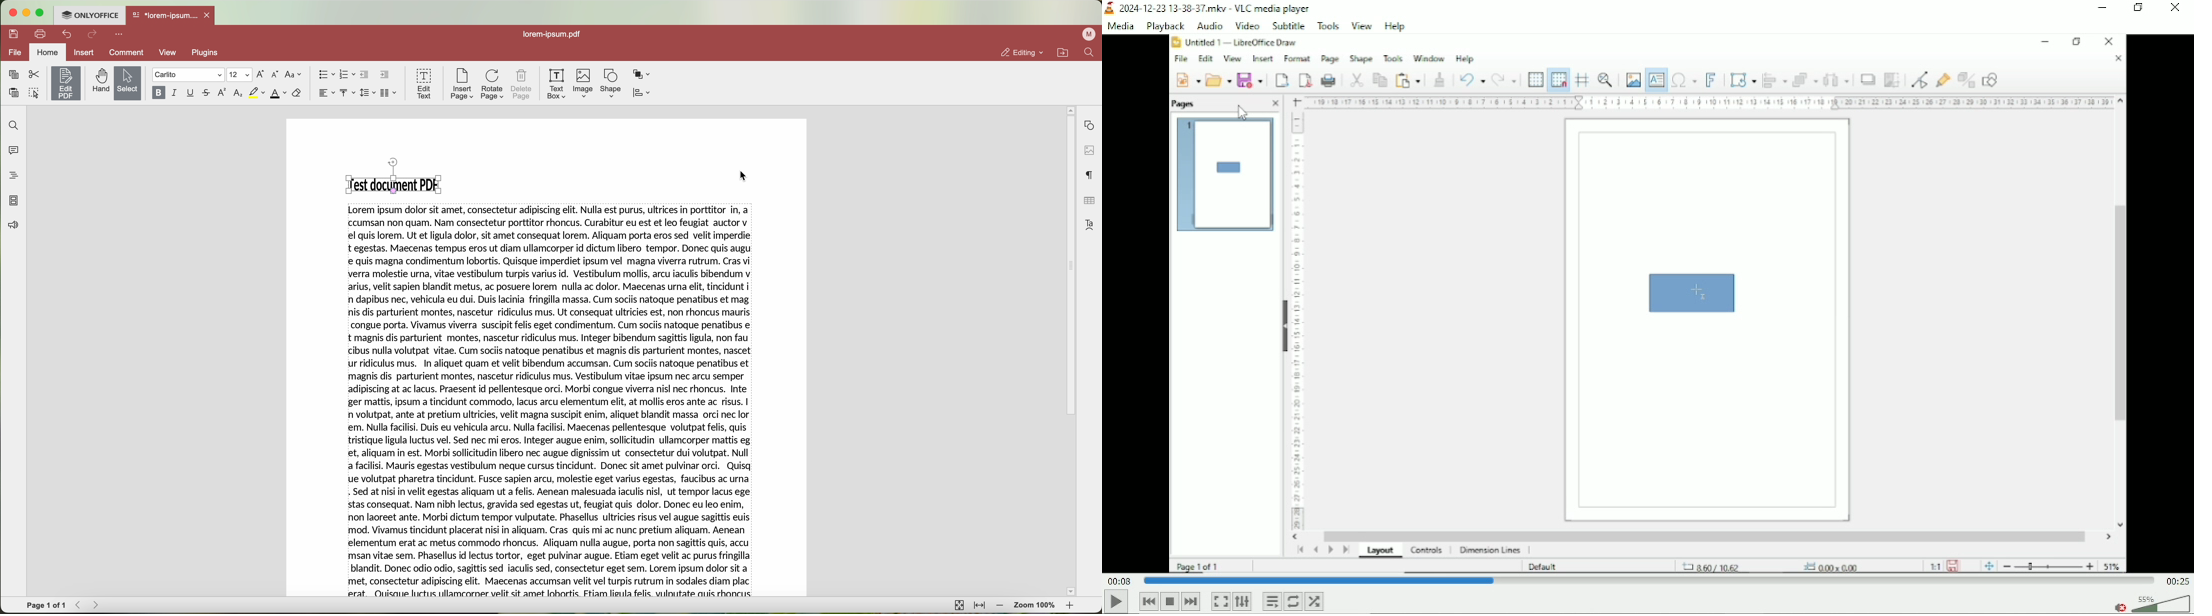 This screenshot has height=616, width=2212. Describe the element at coordinates (44, 12) in the screenshot. I see `maximize` at that location.